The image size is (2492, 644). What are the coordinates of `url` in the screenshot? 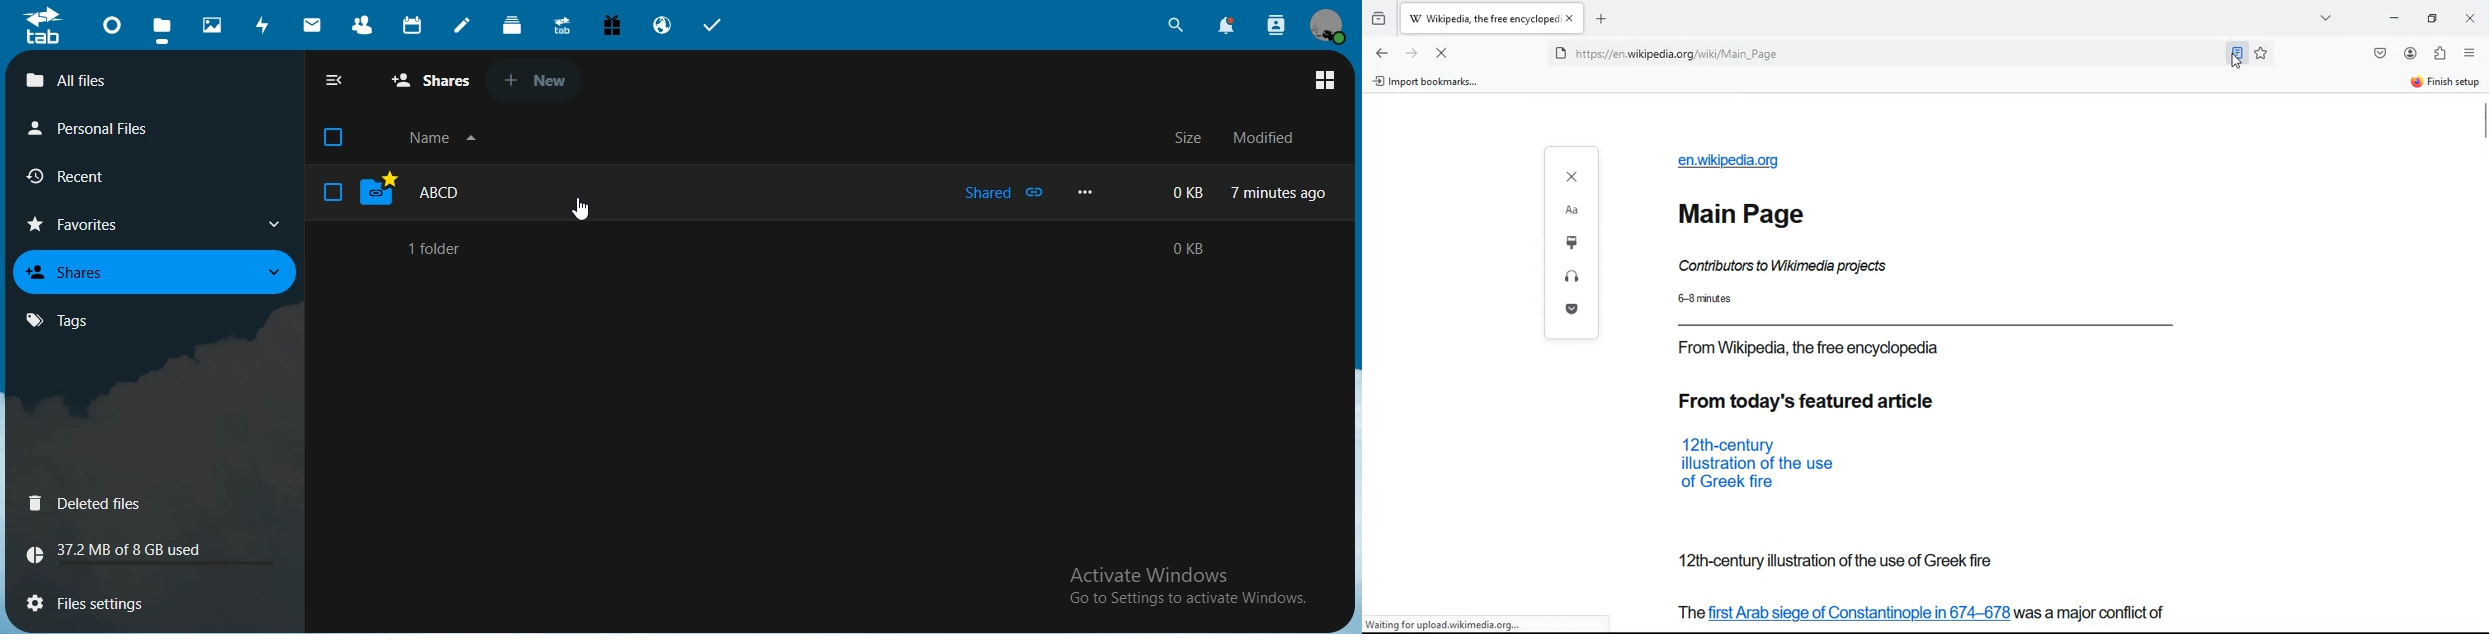 It's located at (1734, 160).